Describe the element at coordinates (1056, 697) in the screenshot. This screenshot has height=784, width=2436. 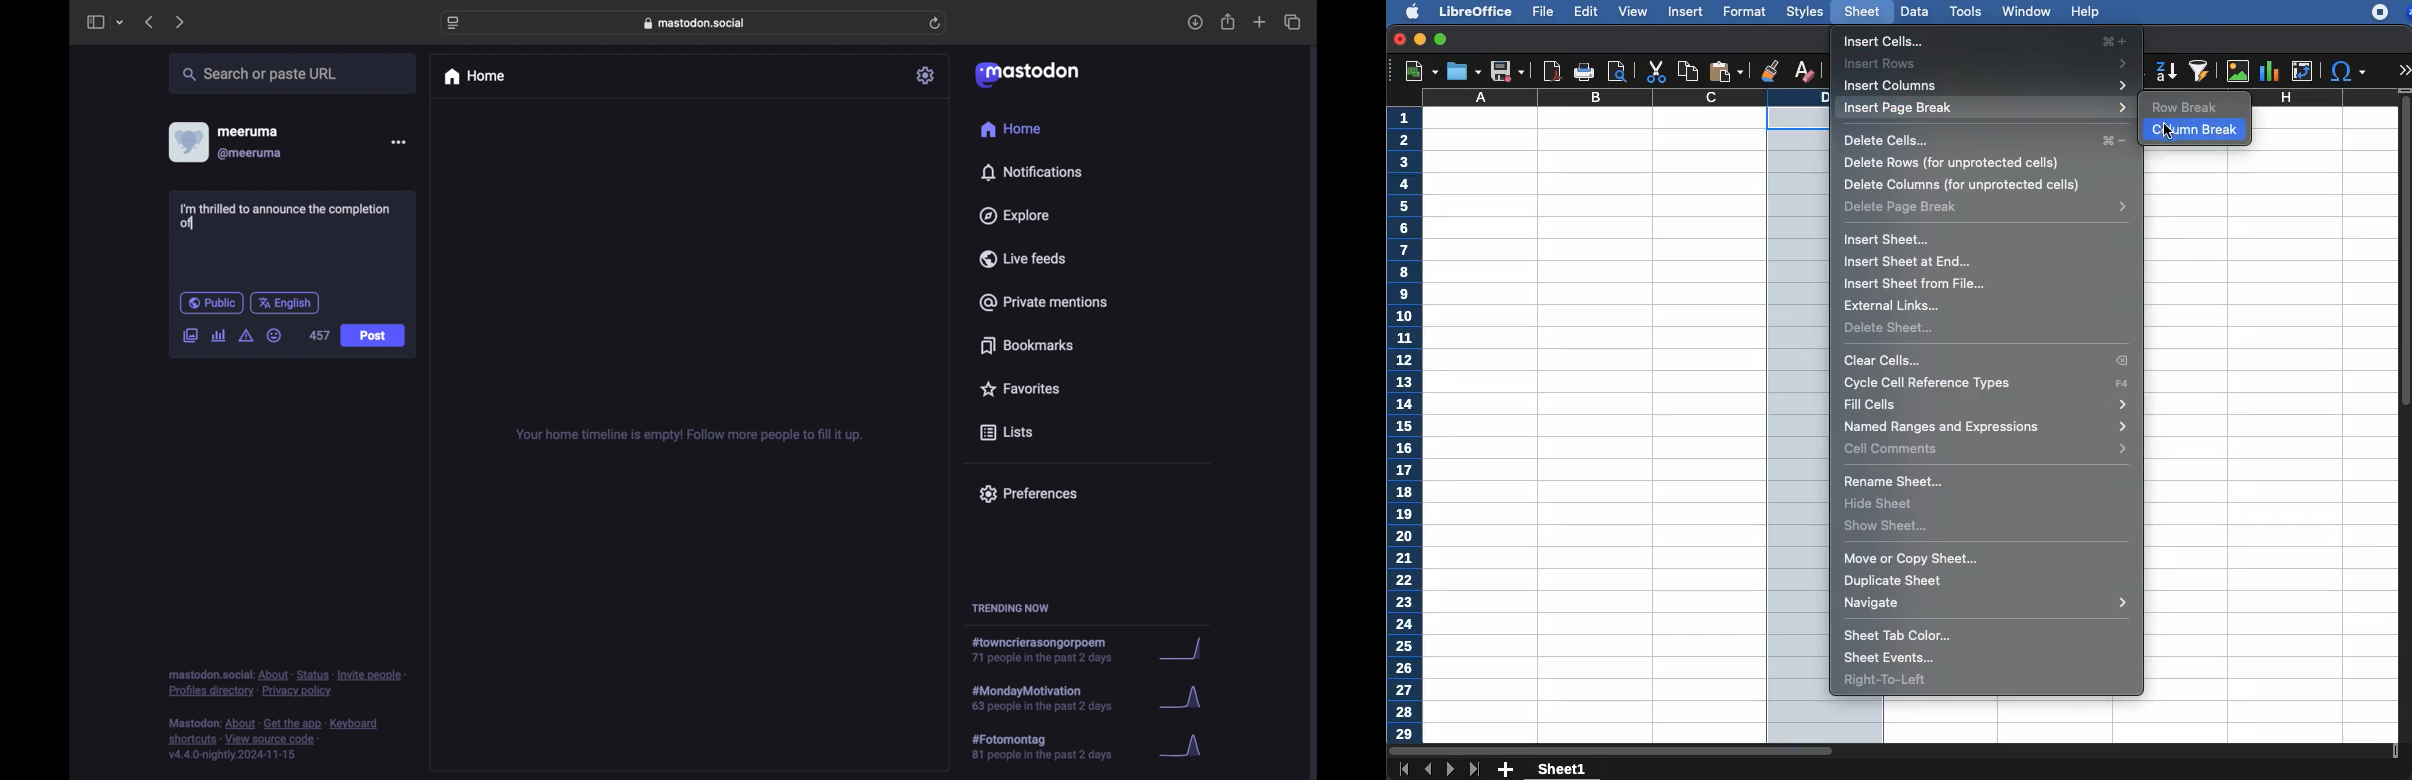
I see `hashtag  trend` at that location.